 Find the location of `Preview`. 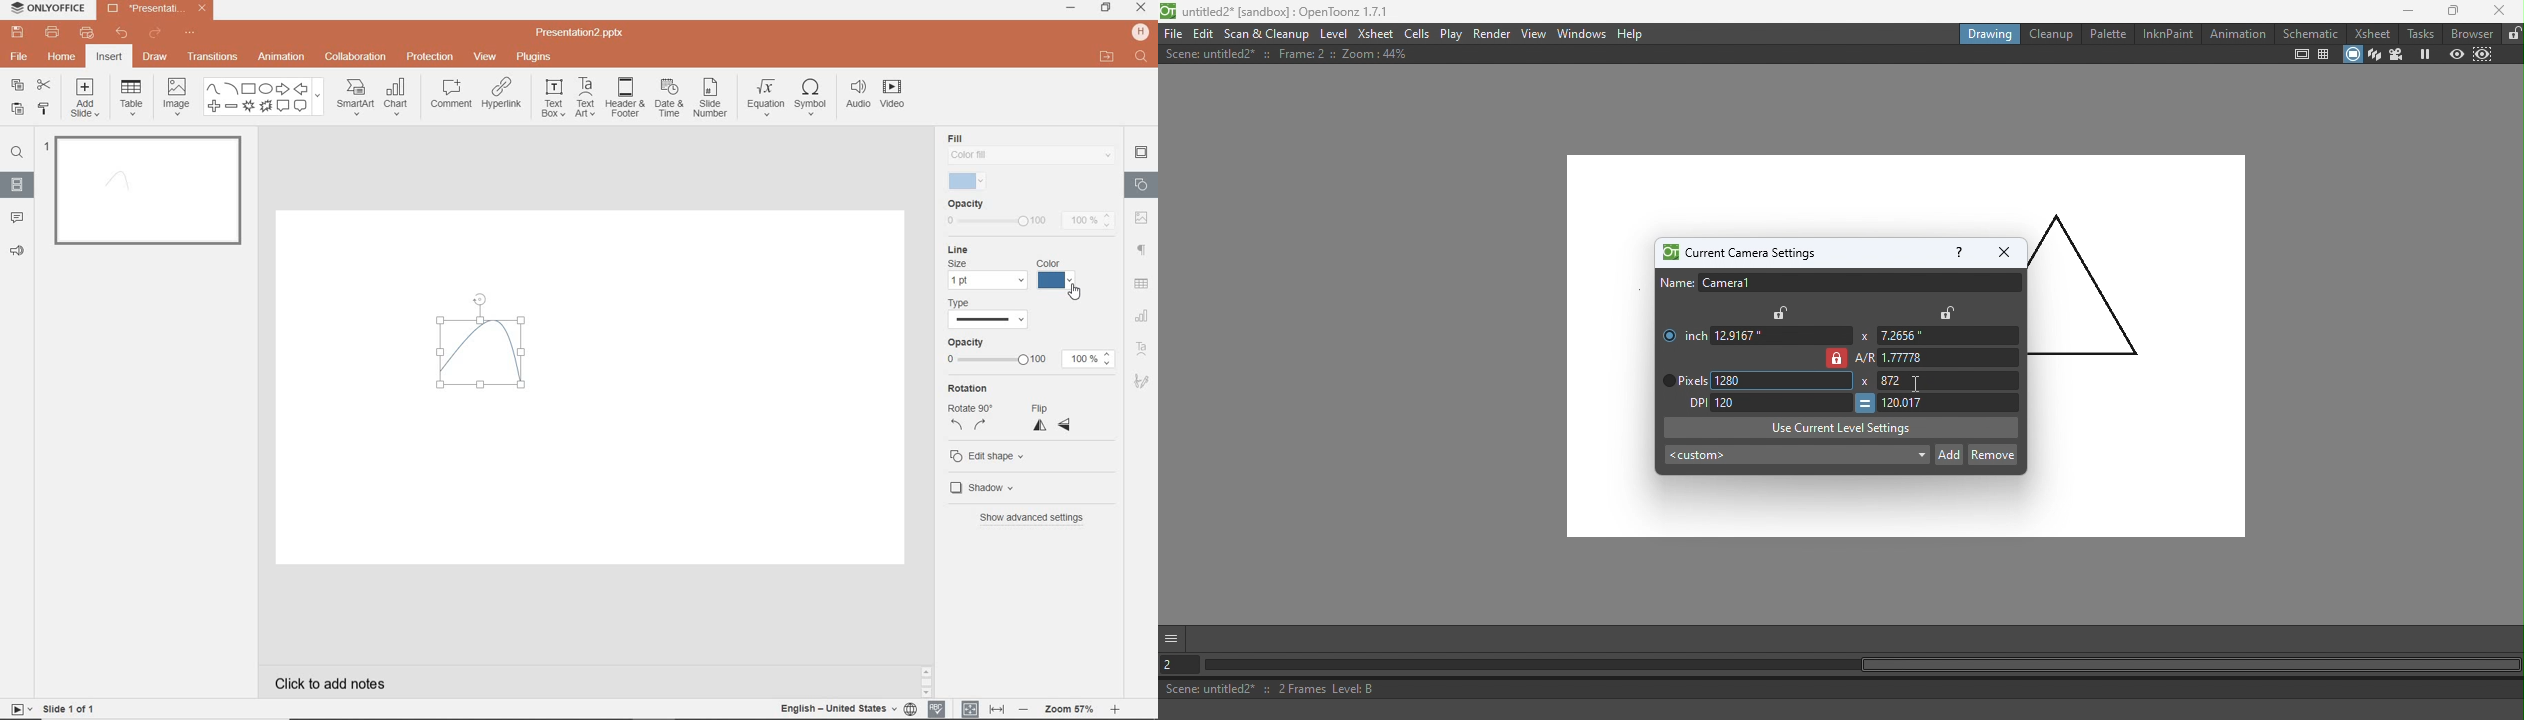

Preview is located at coordinates (2455, 54).